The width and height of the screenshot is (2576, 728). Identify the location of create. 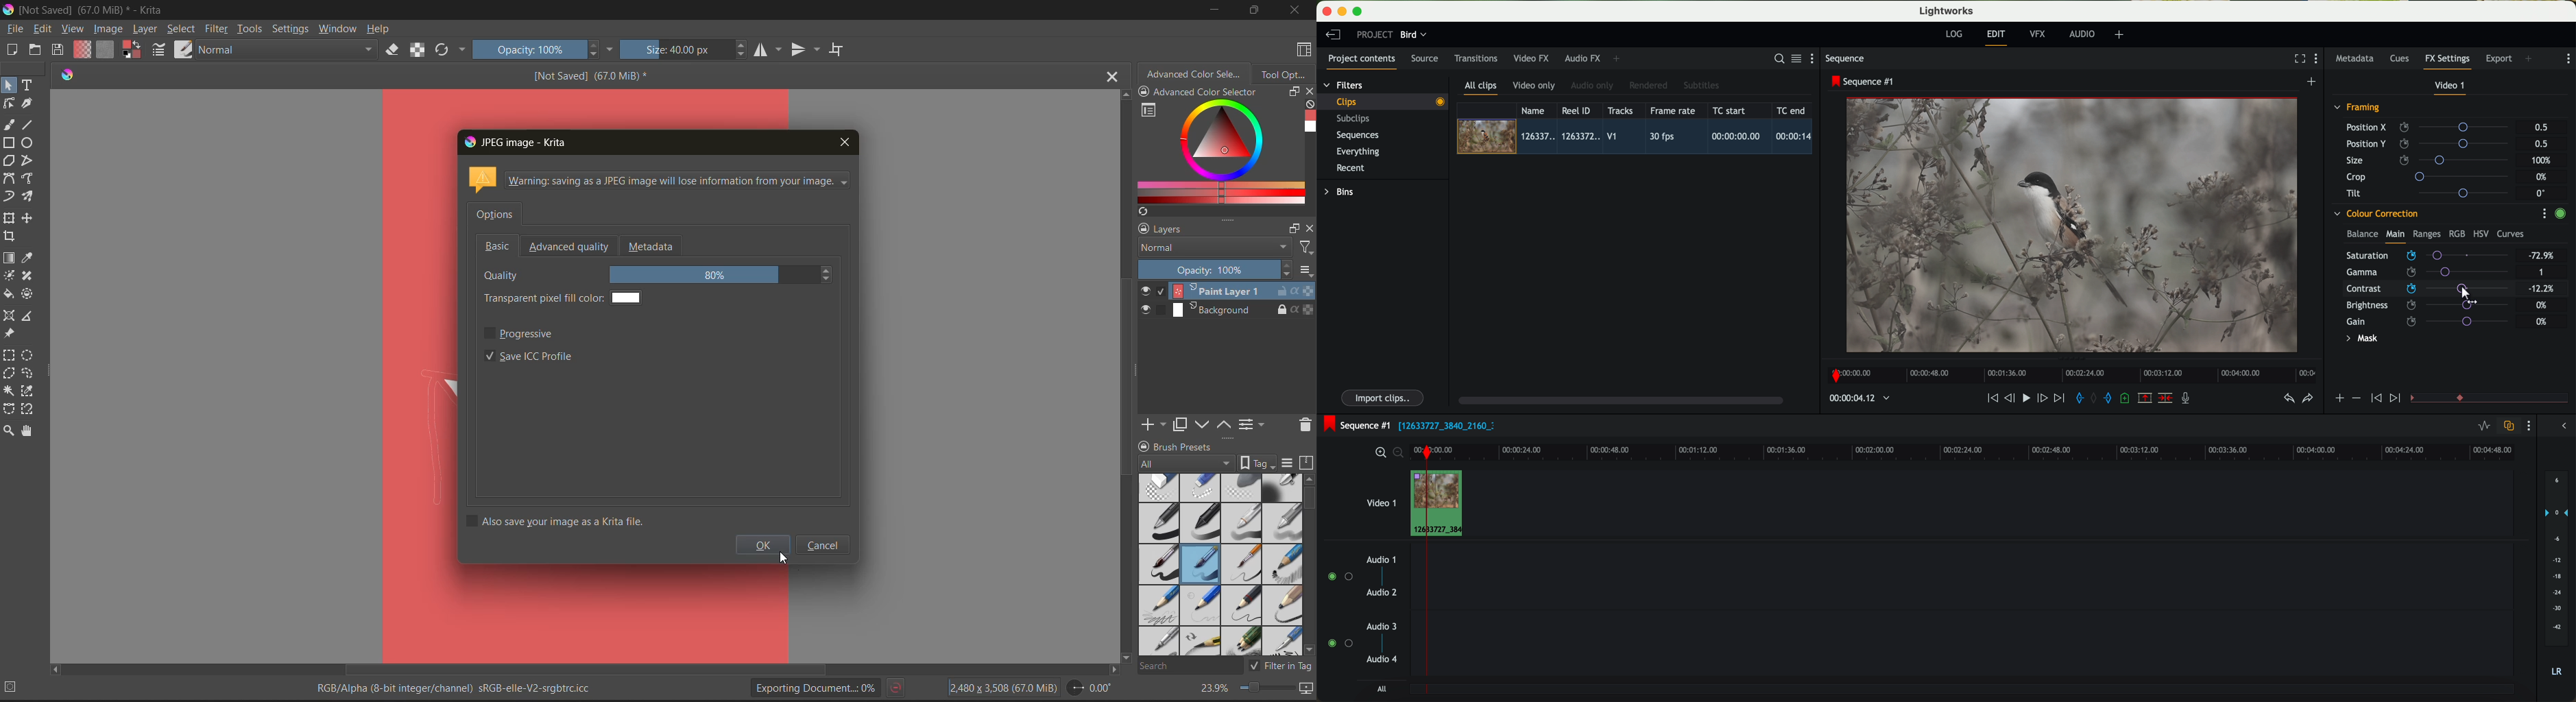
(10, 49).